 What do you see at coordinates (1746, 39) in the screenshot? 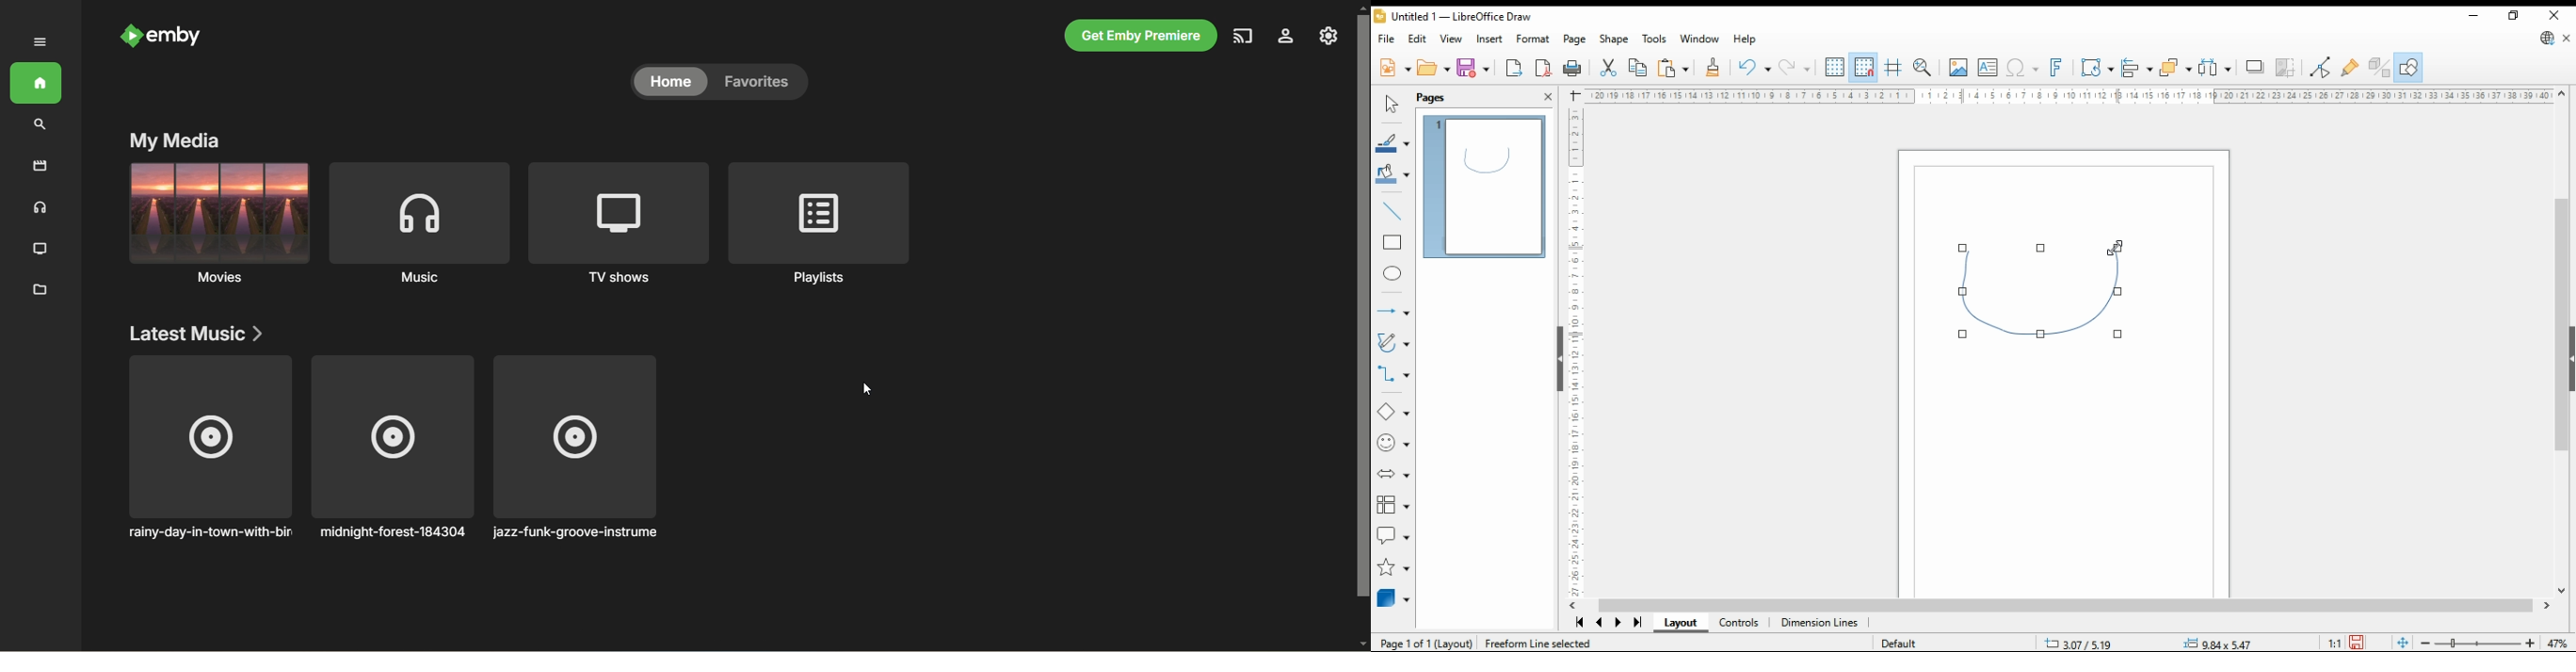
I see `help` at bounding box center [1746, 39].